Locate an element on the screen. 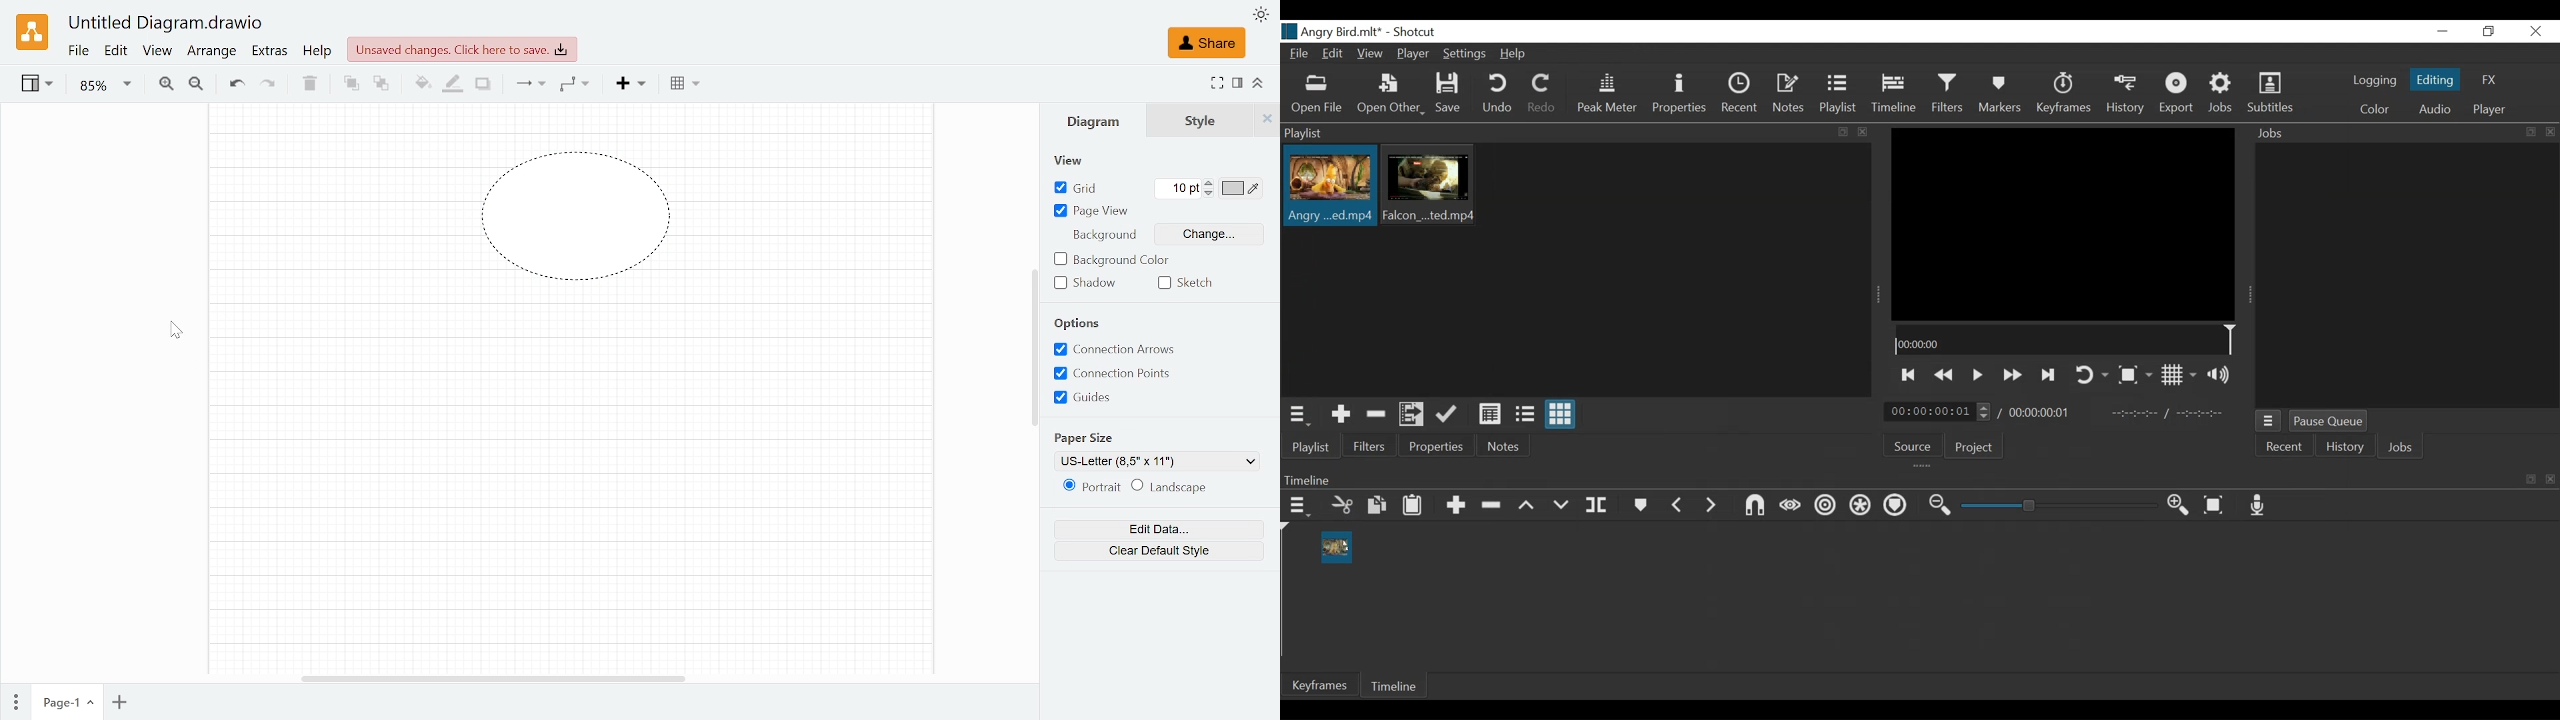 The width and height of the screenshot is (2576, 728). File is located at coordinates (1298, 55).